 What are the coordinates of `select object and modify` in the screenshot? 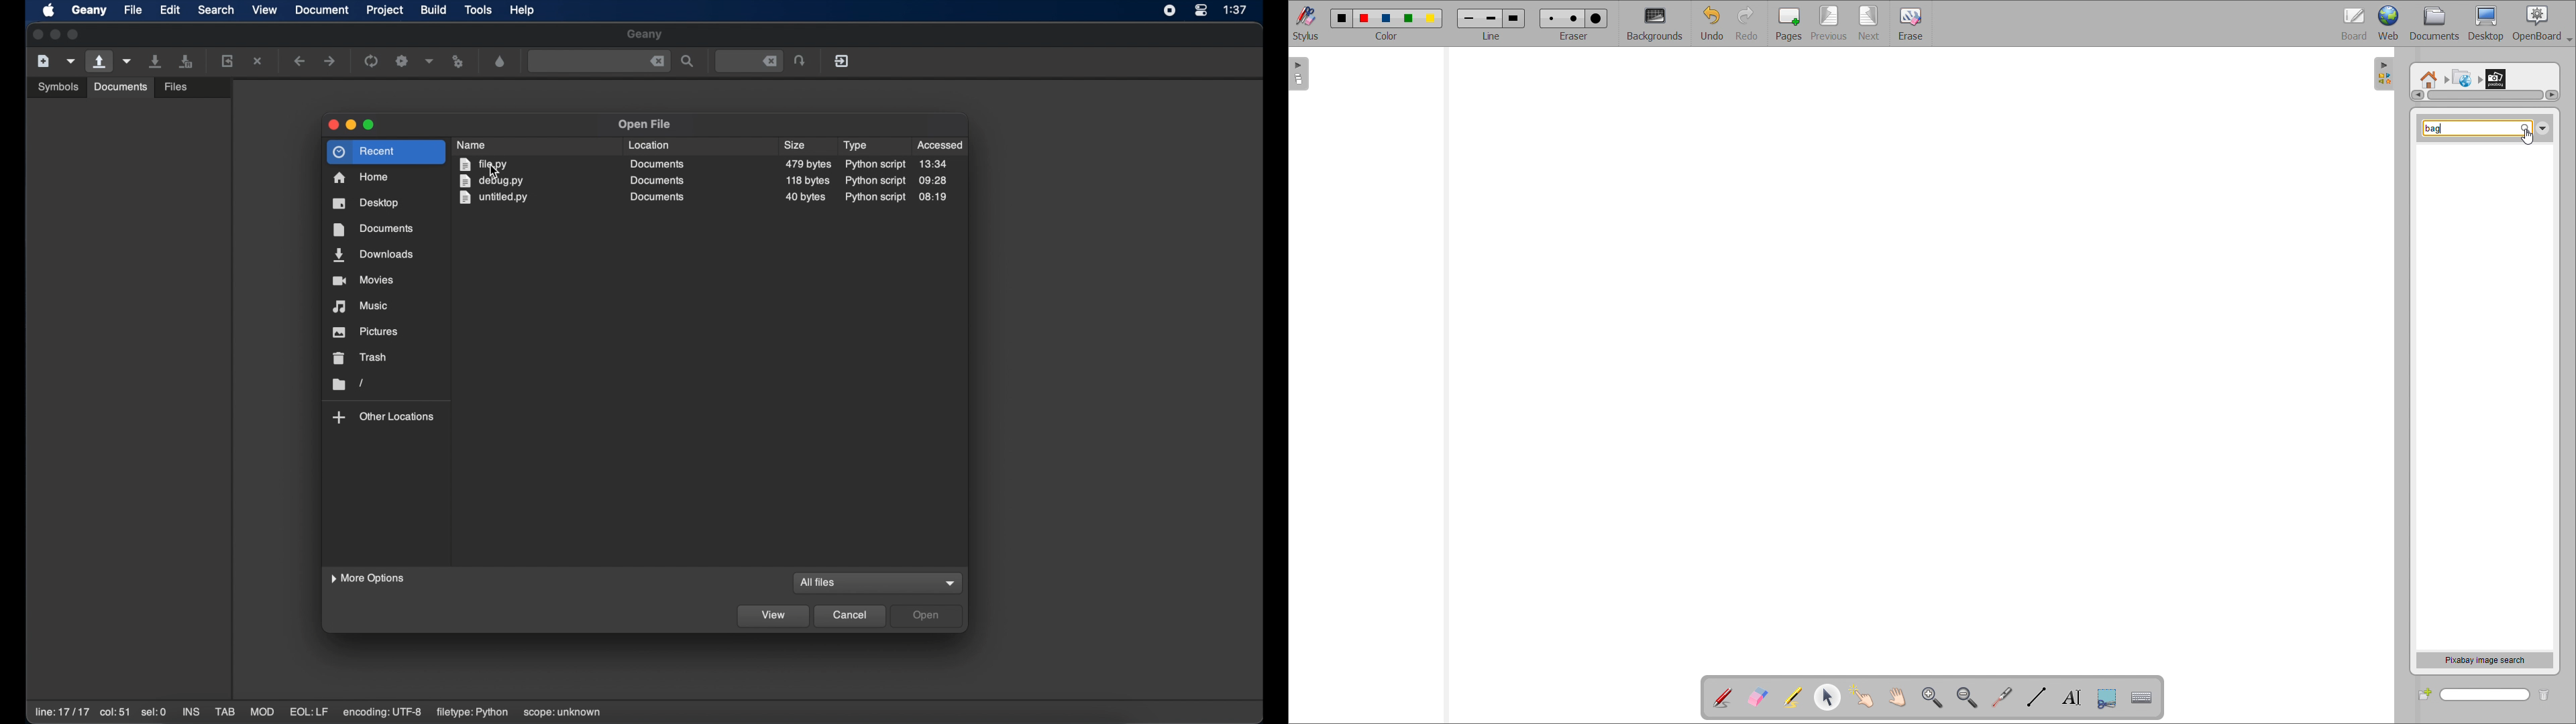 It's located at (1827, 697).